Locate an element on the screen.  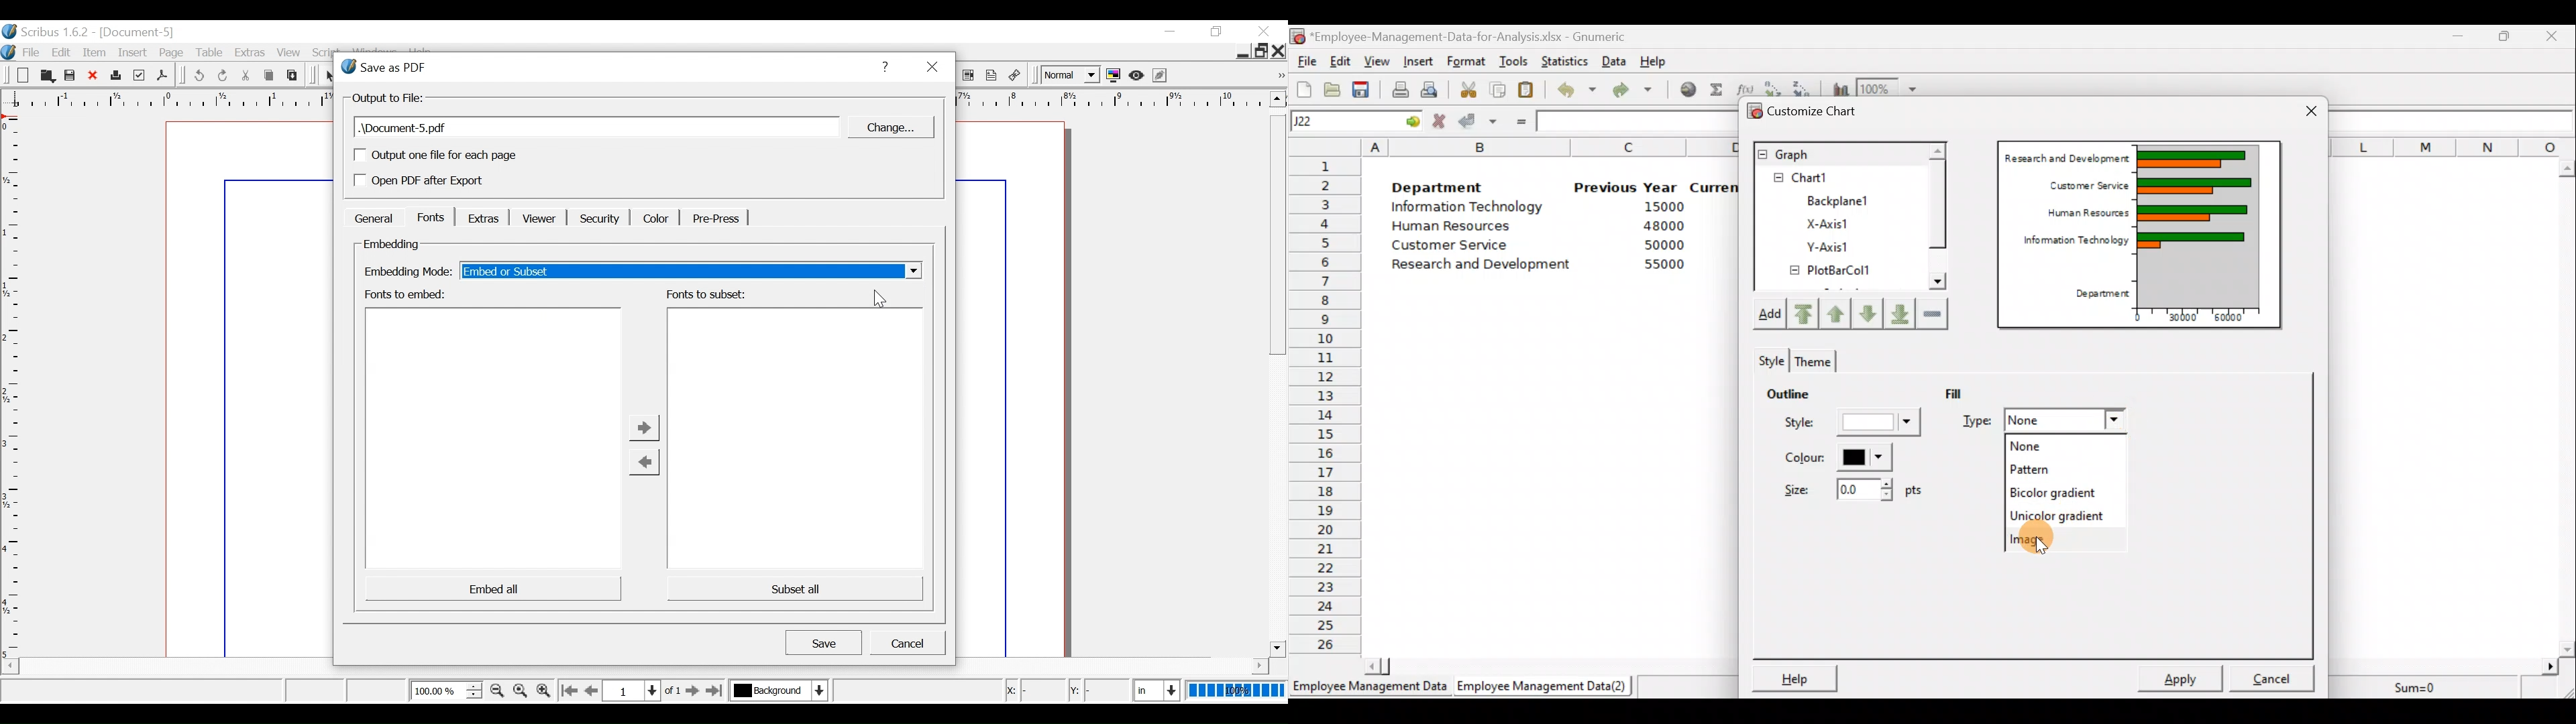
Vertical Scroll bar is located at coordinates (1277, 385).